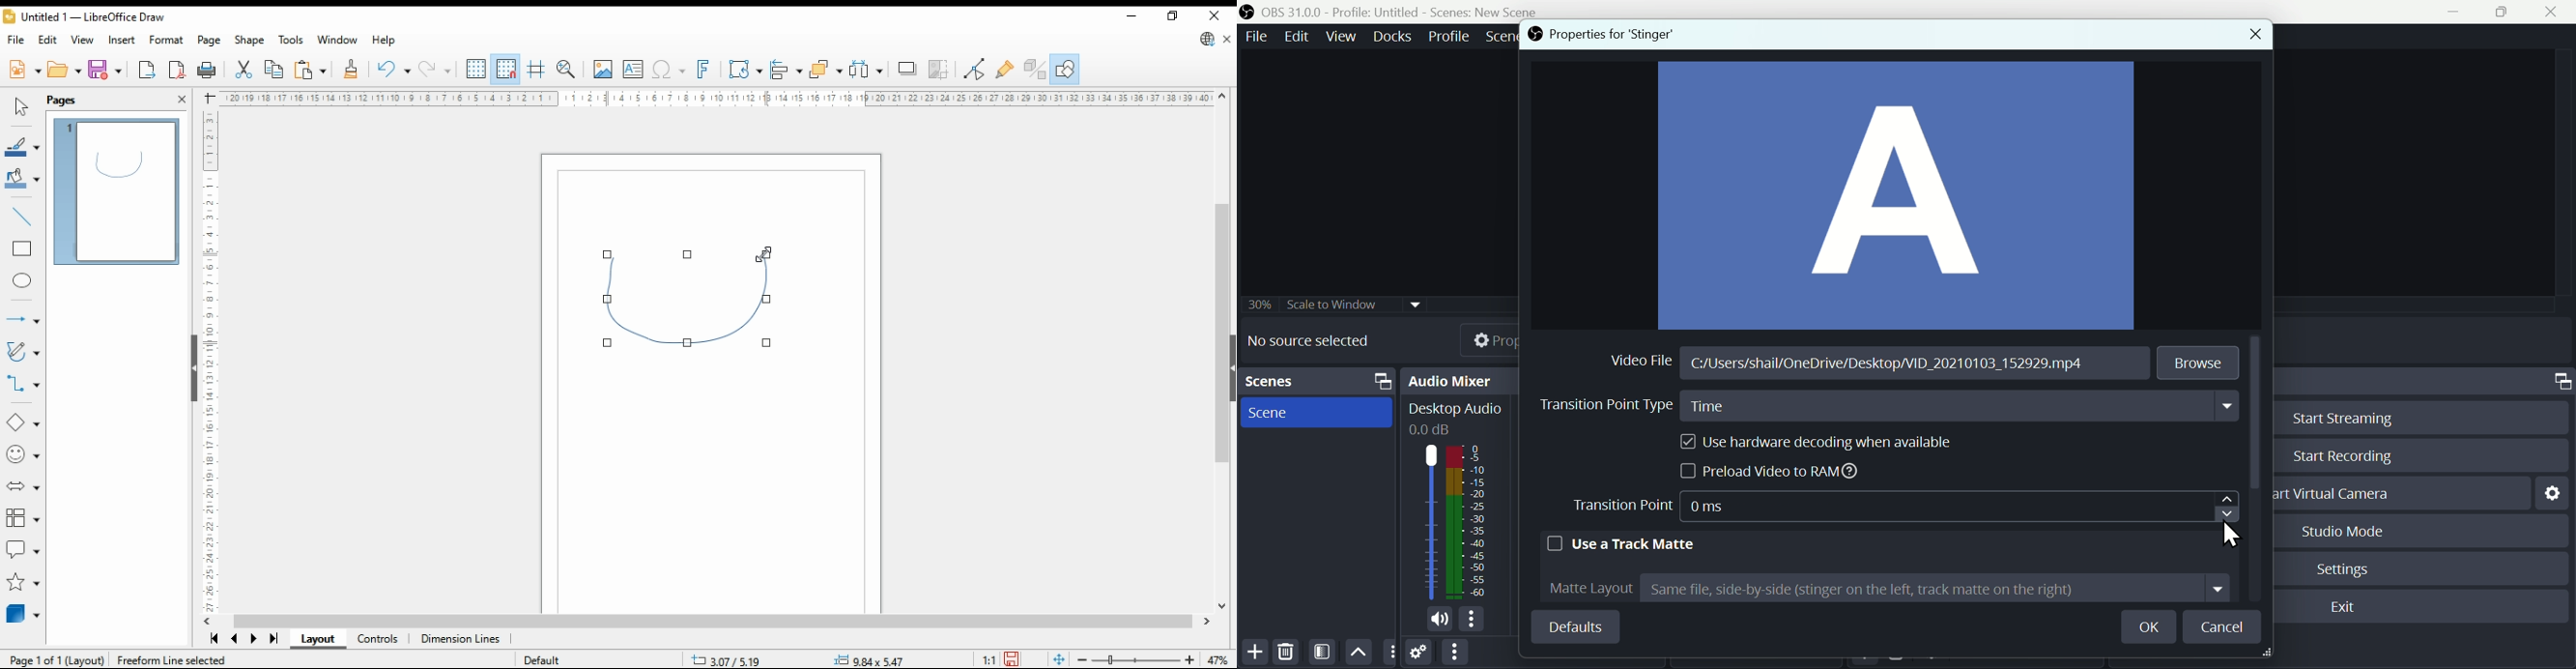 This screenshot has width=2576, height=672. What do you see at coordinates (1897, 197) in the screenshot?
I see `A` at bounding box center [1897, 197].